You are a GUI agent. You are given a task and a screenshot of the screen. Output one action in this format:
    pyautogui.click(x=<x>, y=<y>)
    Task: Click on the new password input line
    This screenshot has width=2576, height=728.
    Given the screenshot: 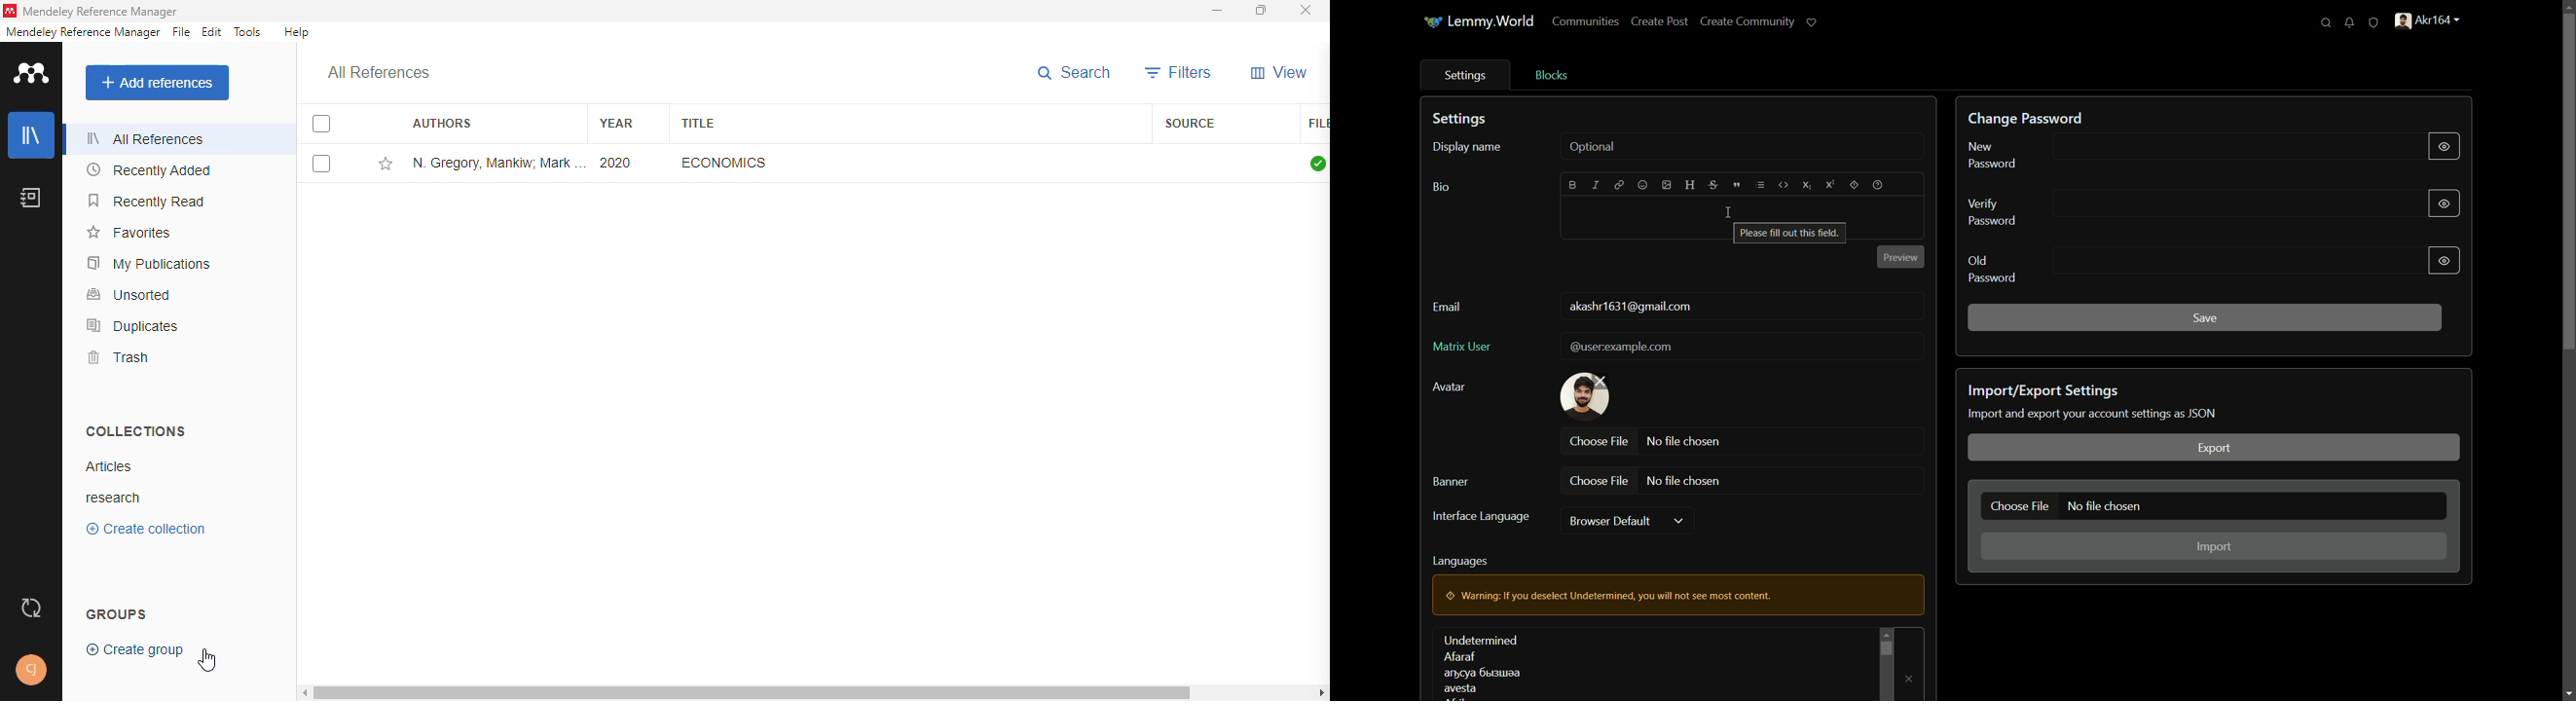 What is the action you would take?
    pyautogui.click(x=2234, y=148)
    